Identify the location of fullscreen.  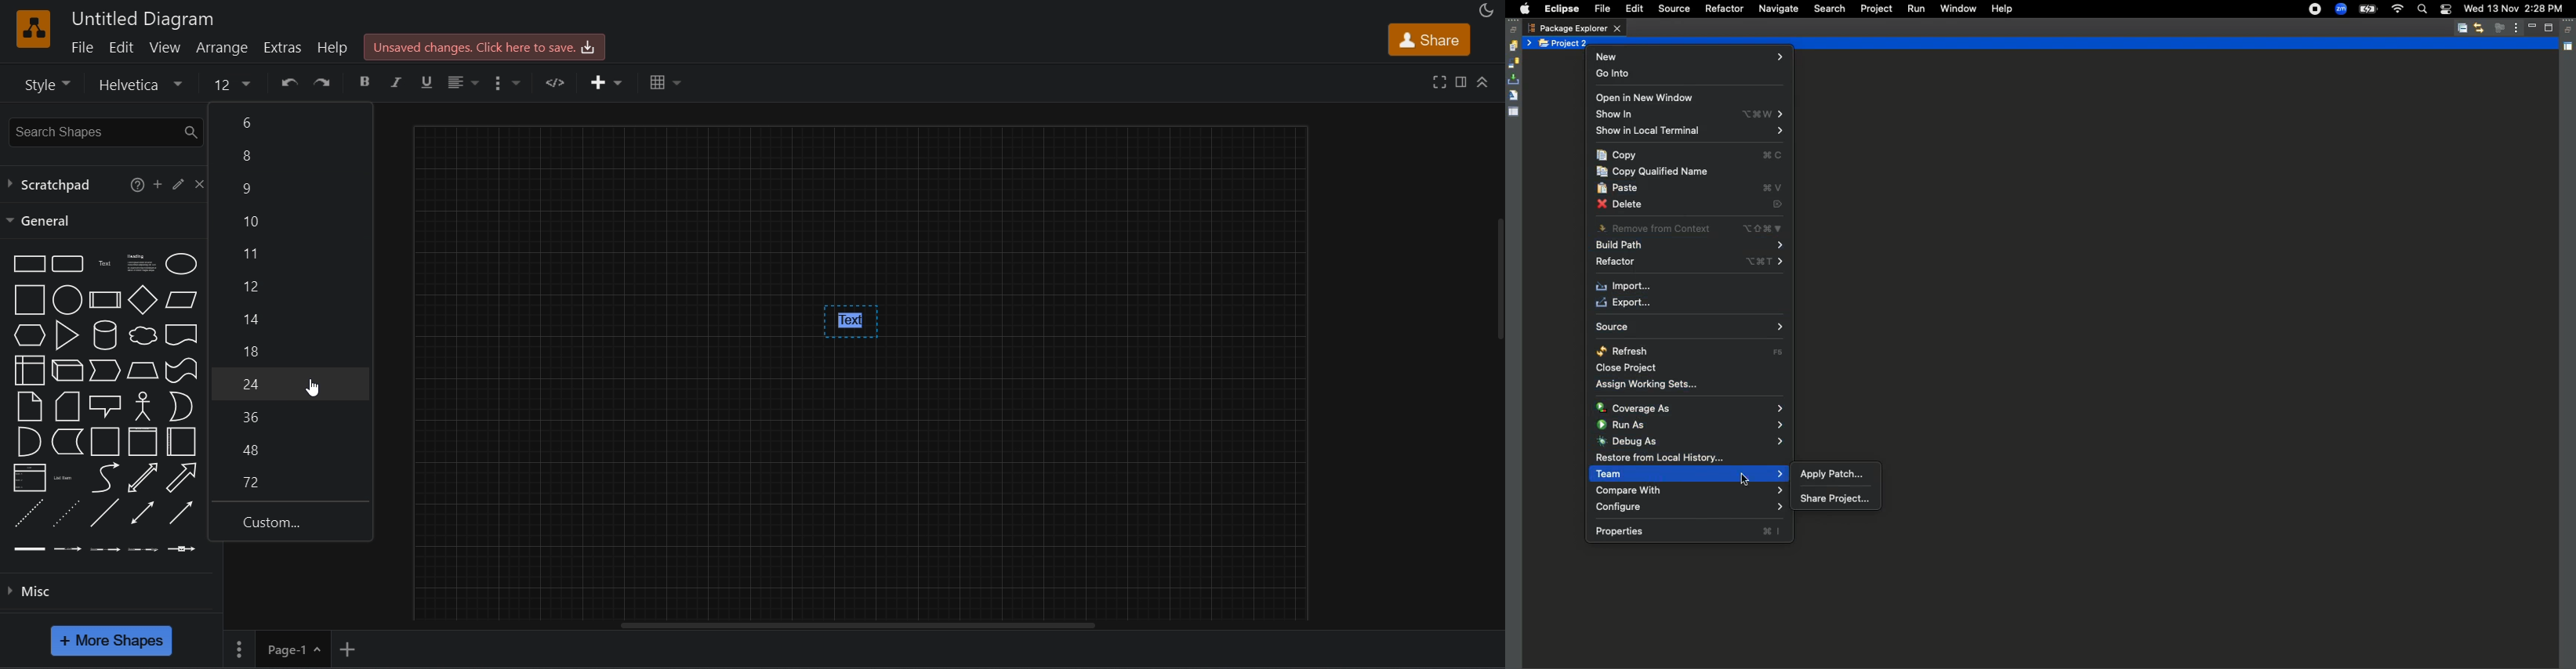
(1439, 81).